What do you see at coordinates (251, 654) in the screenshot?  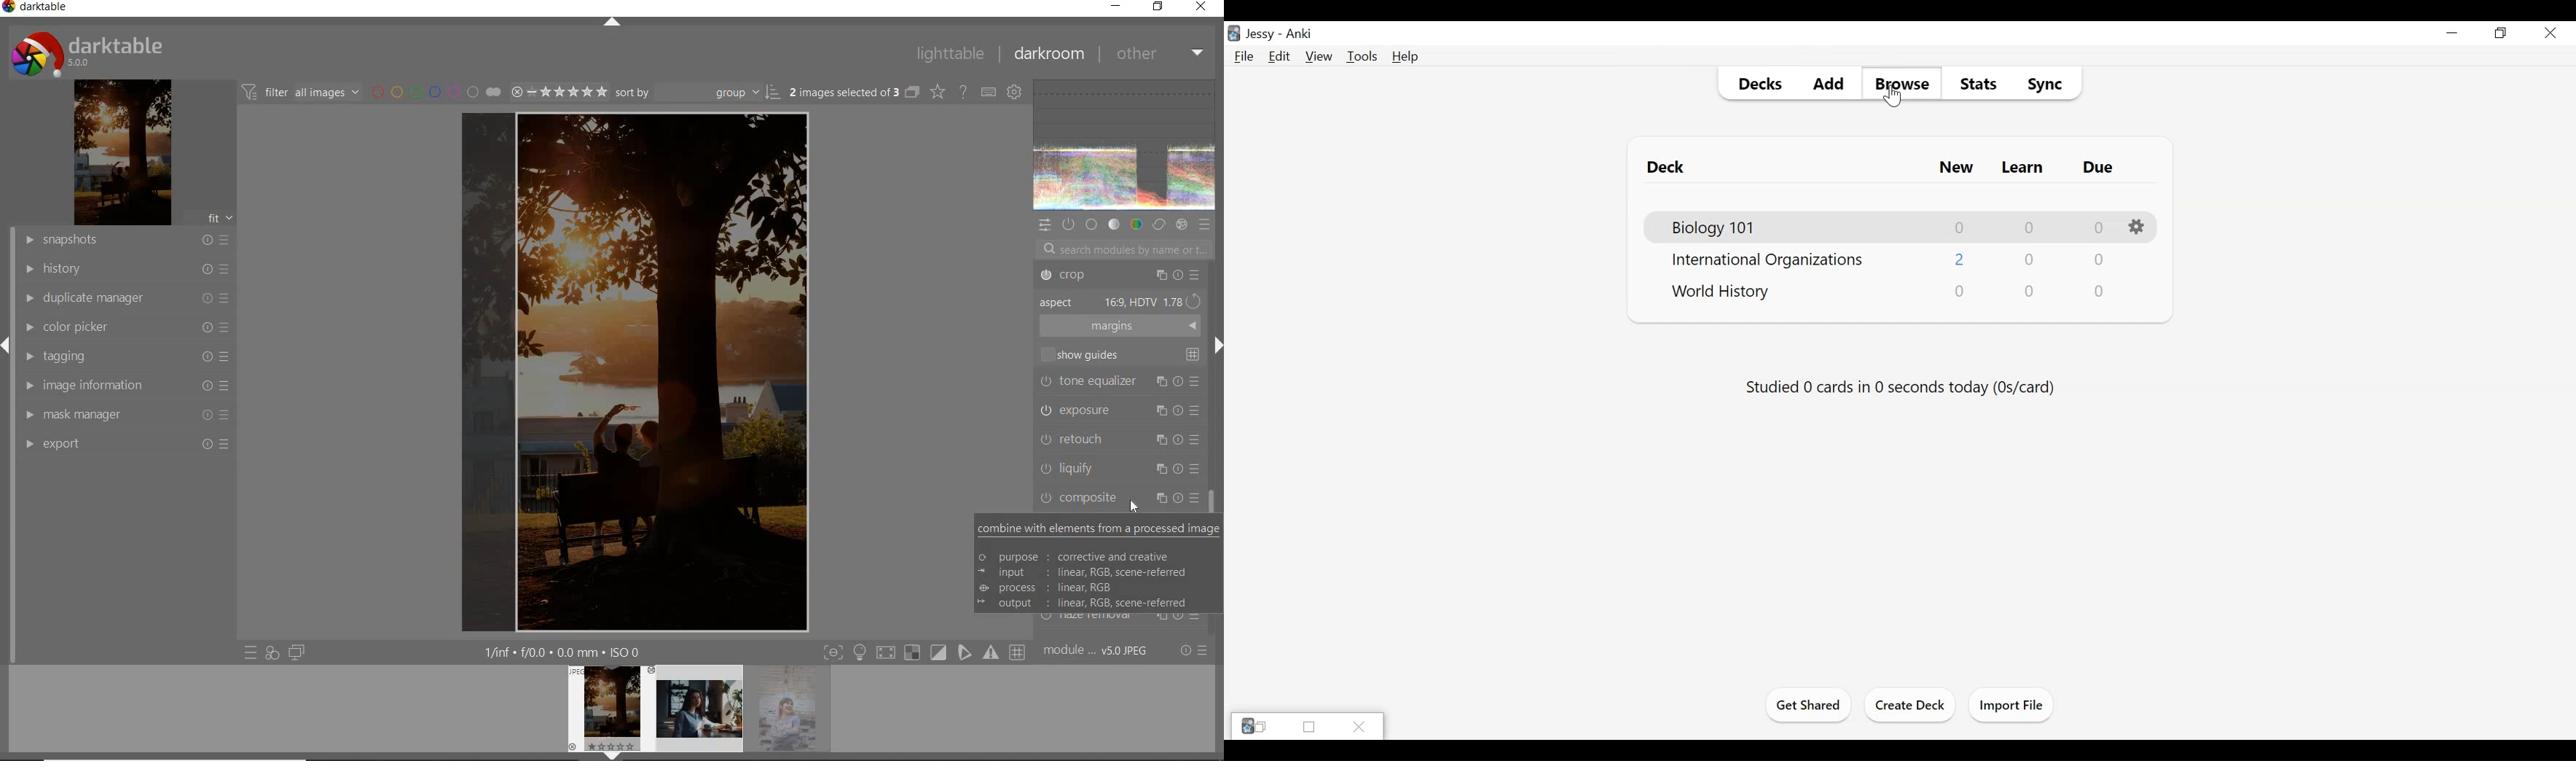 I see `quick access preset` at bounding box center [251, 654].